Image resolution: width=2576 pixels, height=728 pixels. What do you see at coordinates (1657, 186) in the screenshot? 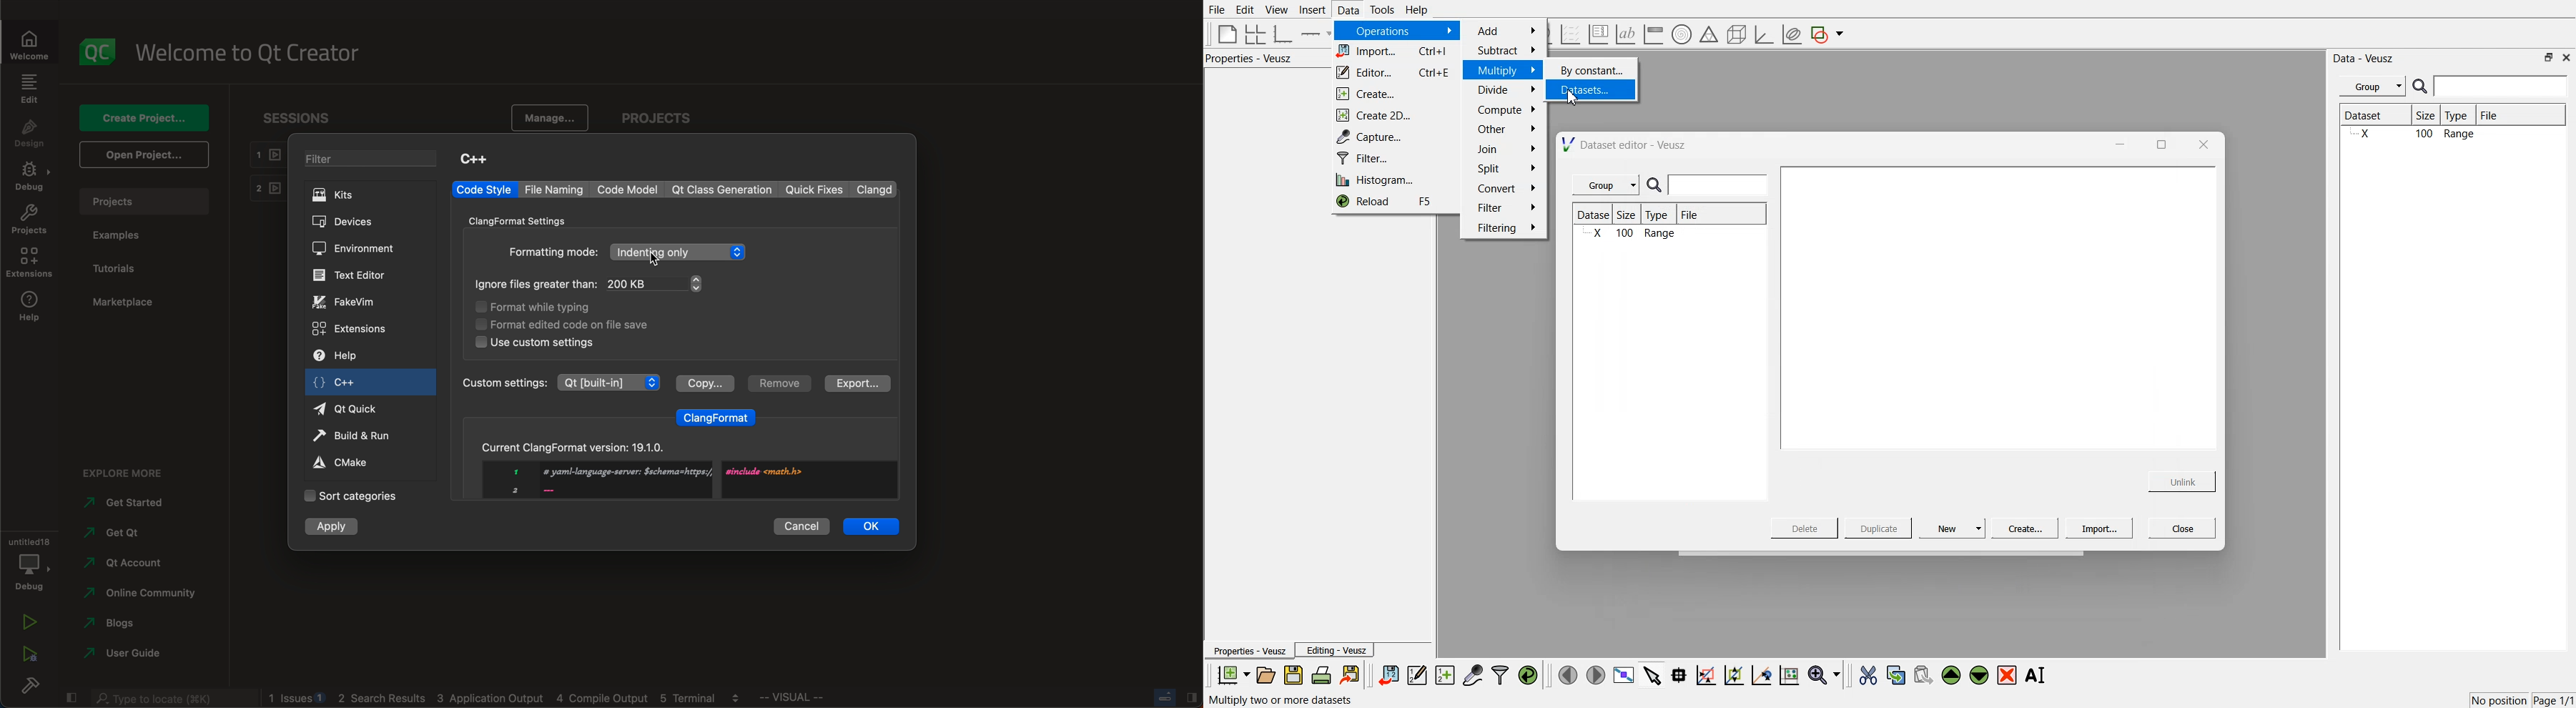
I see `search icon` at bounding box center [1657, 186].